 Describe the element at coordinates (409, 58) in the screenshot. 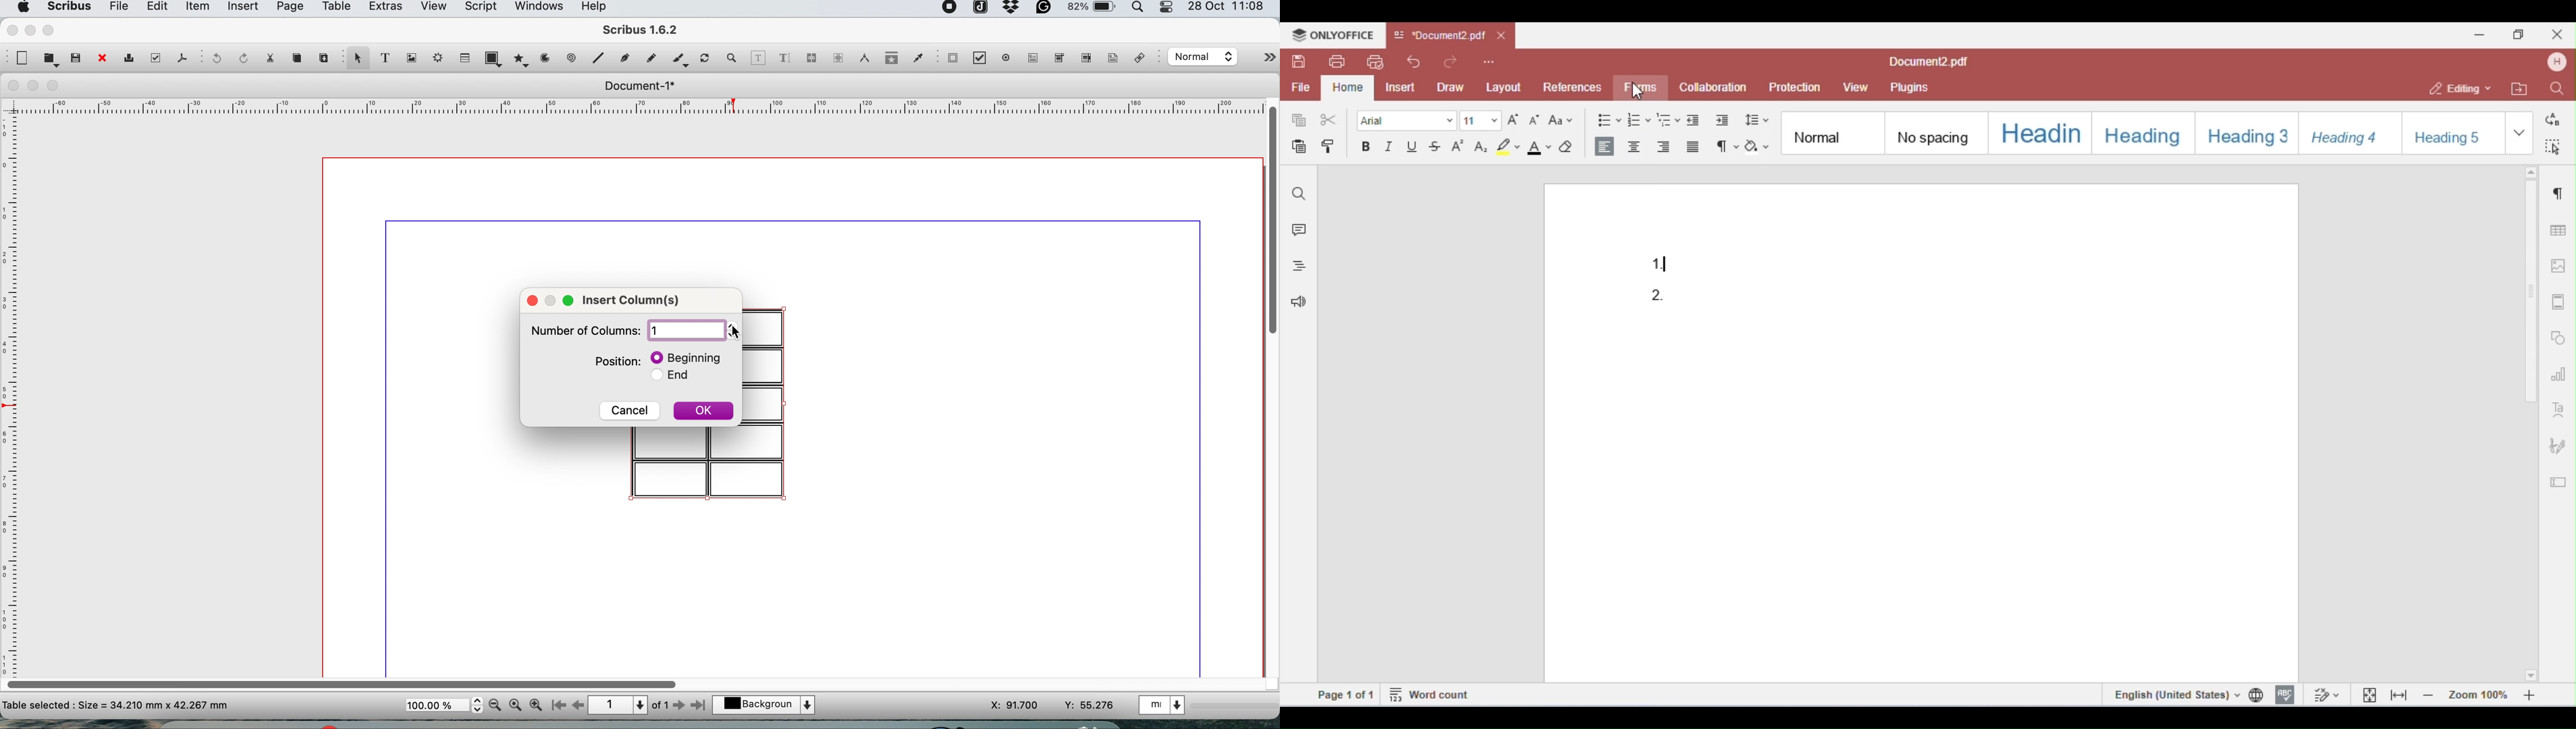

I see `image frame` at that location.